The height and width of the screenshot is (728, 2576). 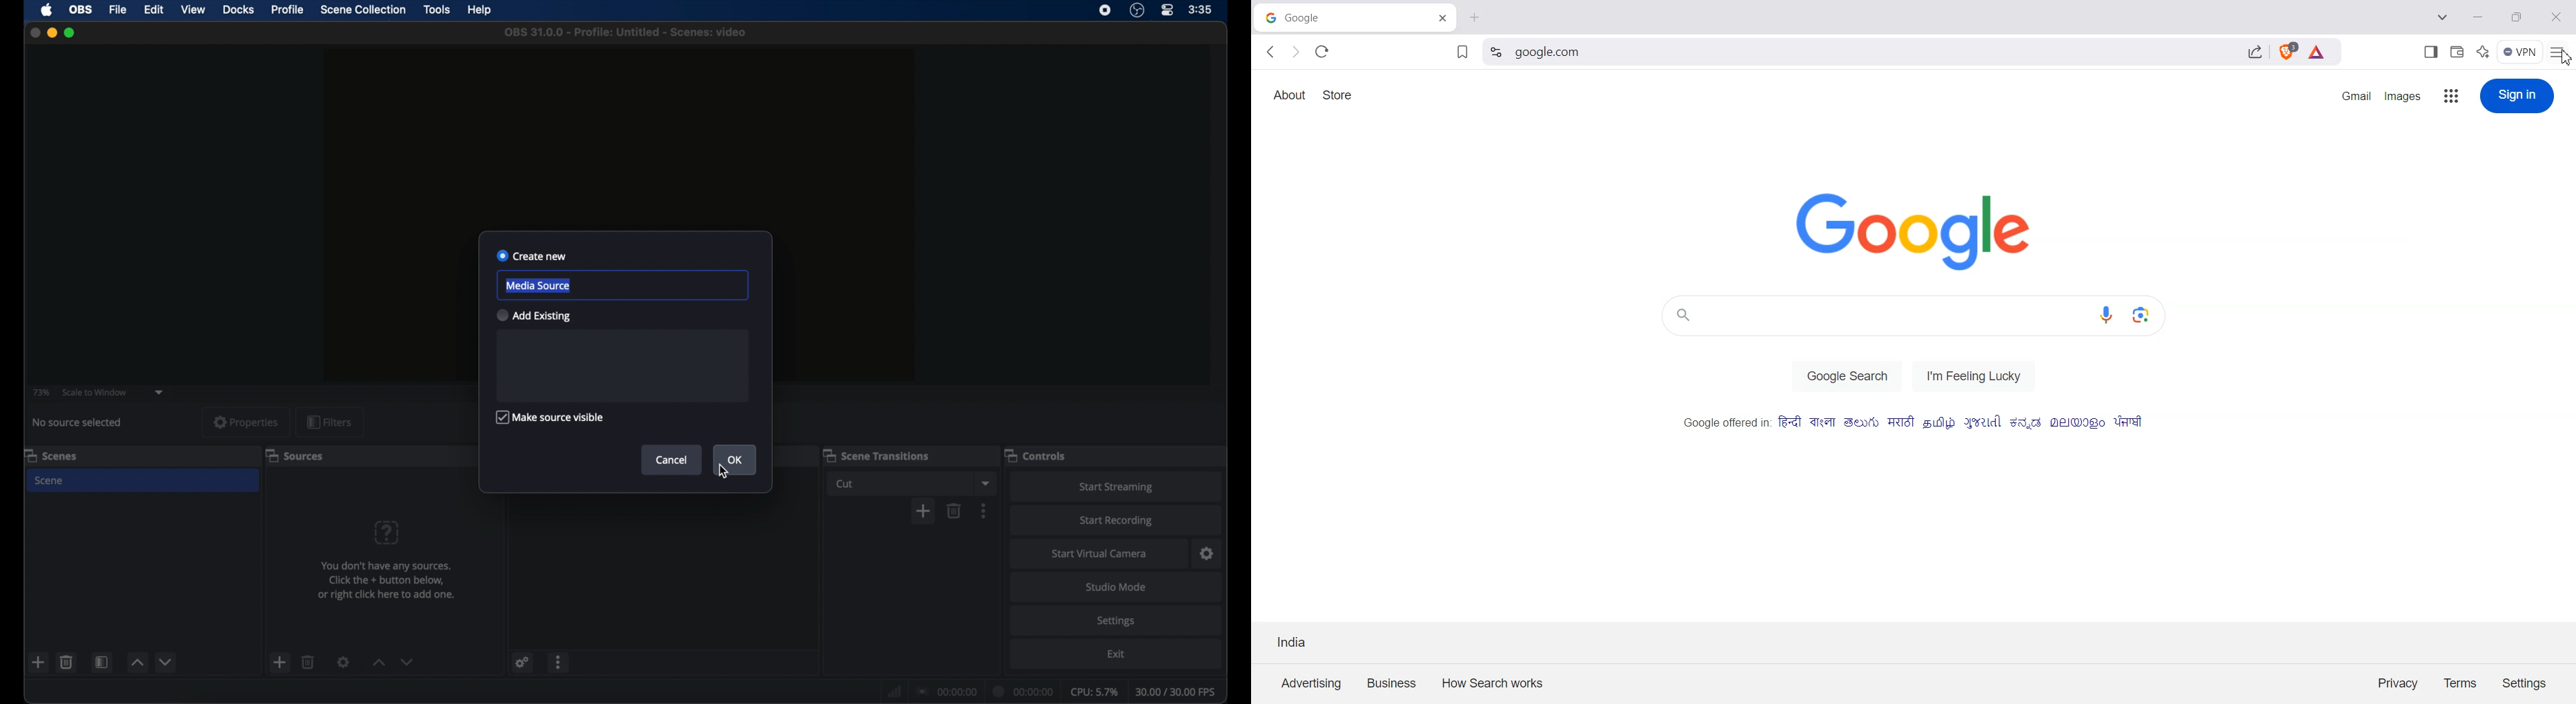 What do you see at coordinates (365, 9) in the screenshot?
I see `scene collection` at bounding box center [365, 9].